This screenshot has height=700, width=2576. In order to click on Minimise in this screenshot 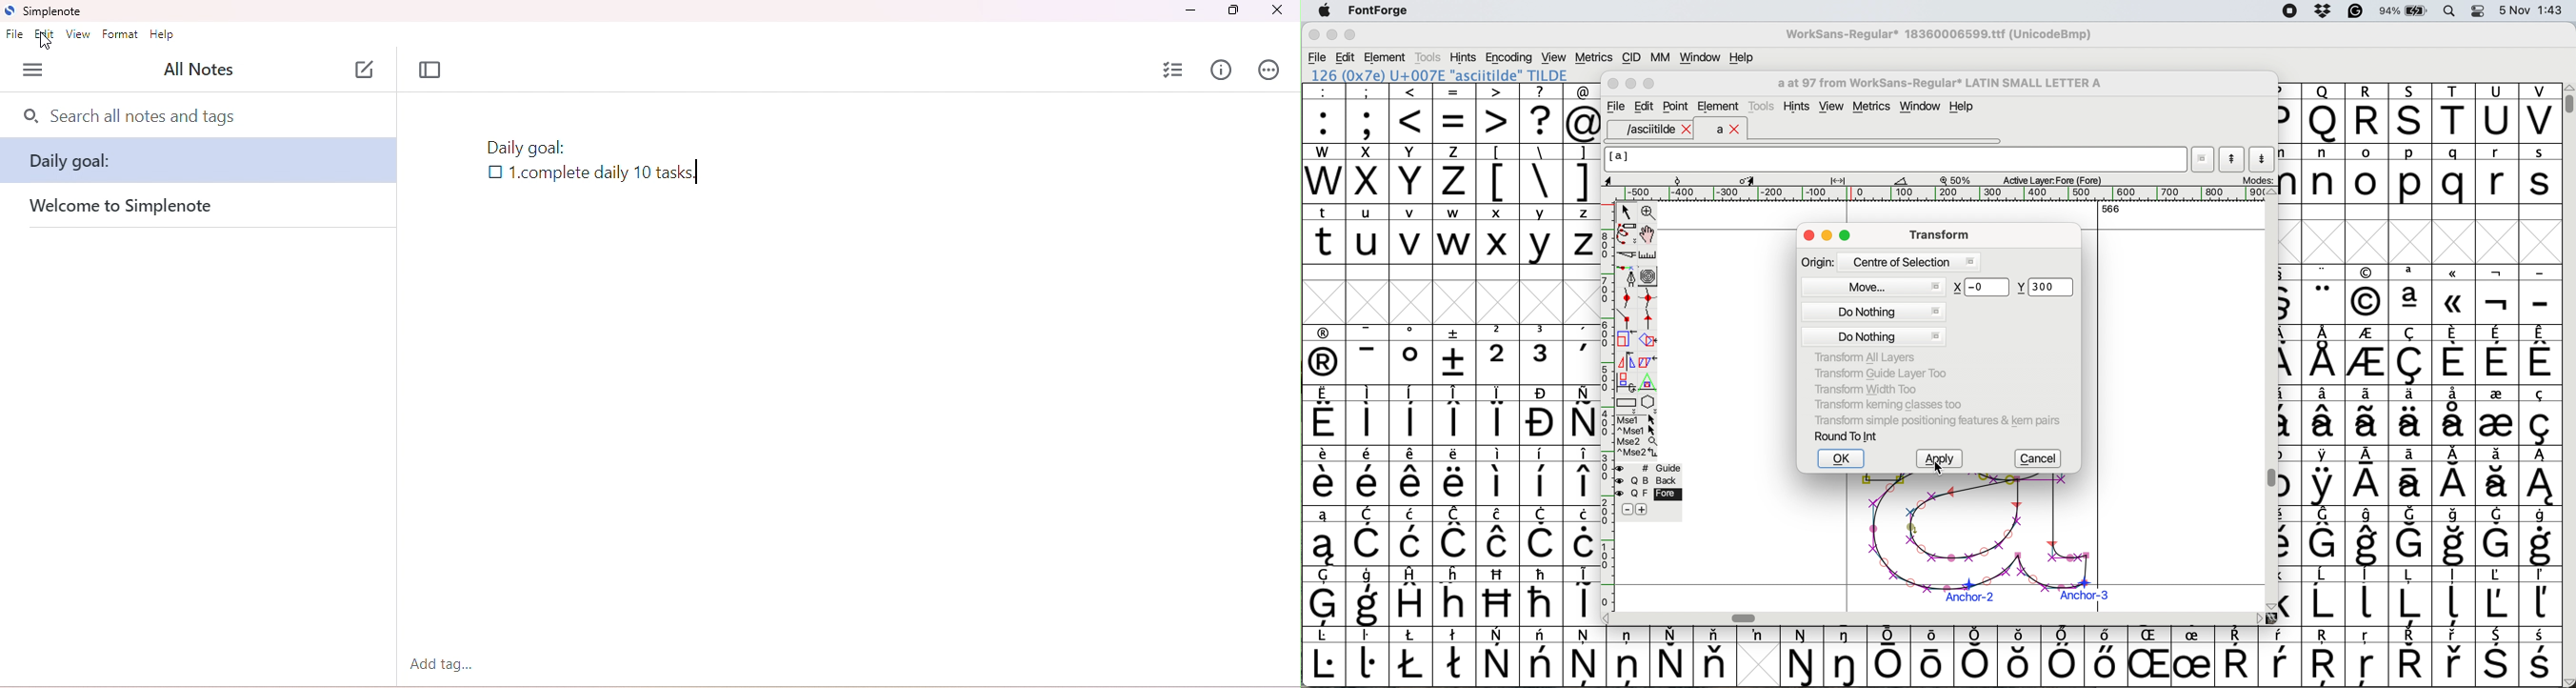, I will do `click(1632, 83)`.